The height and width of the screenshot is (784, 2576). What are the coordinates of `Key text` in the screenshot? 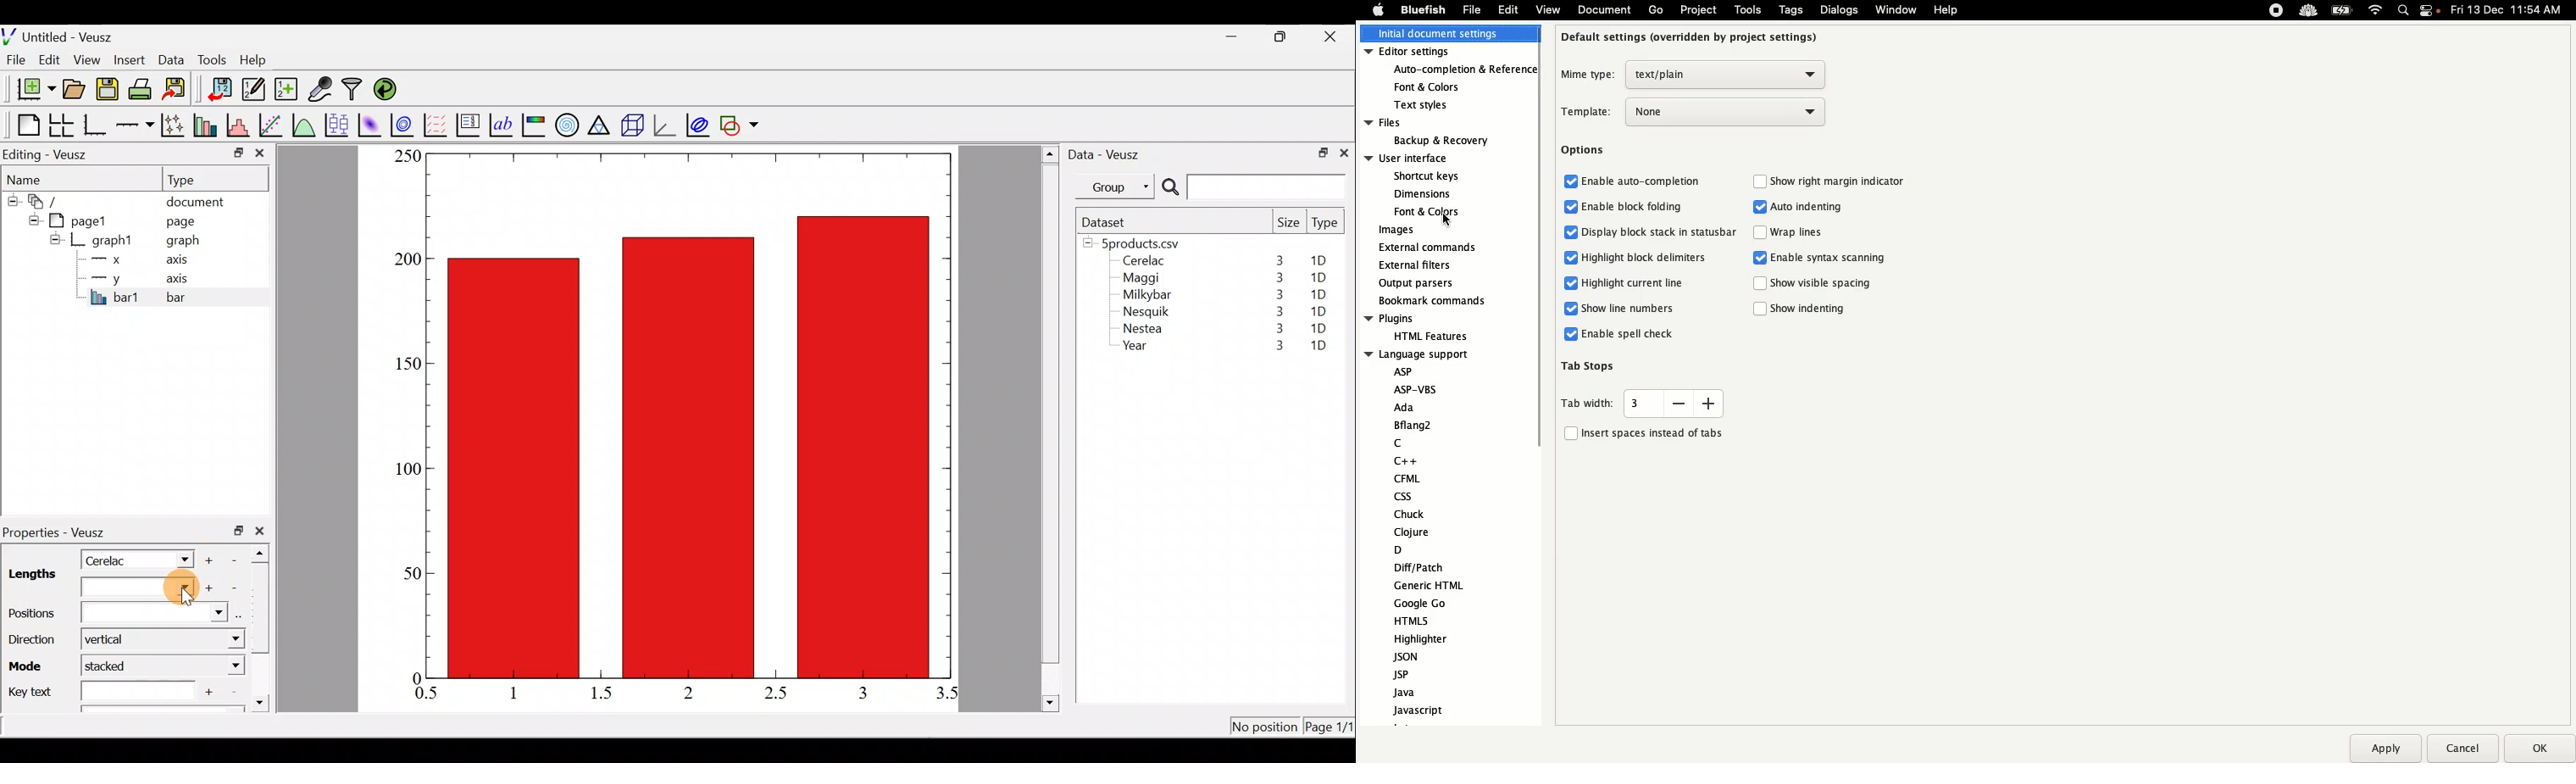 It's located at (98, 690).